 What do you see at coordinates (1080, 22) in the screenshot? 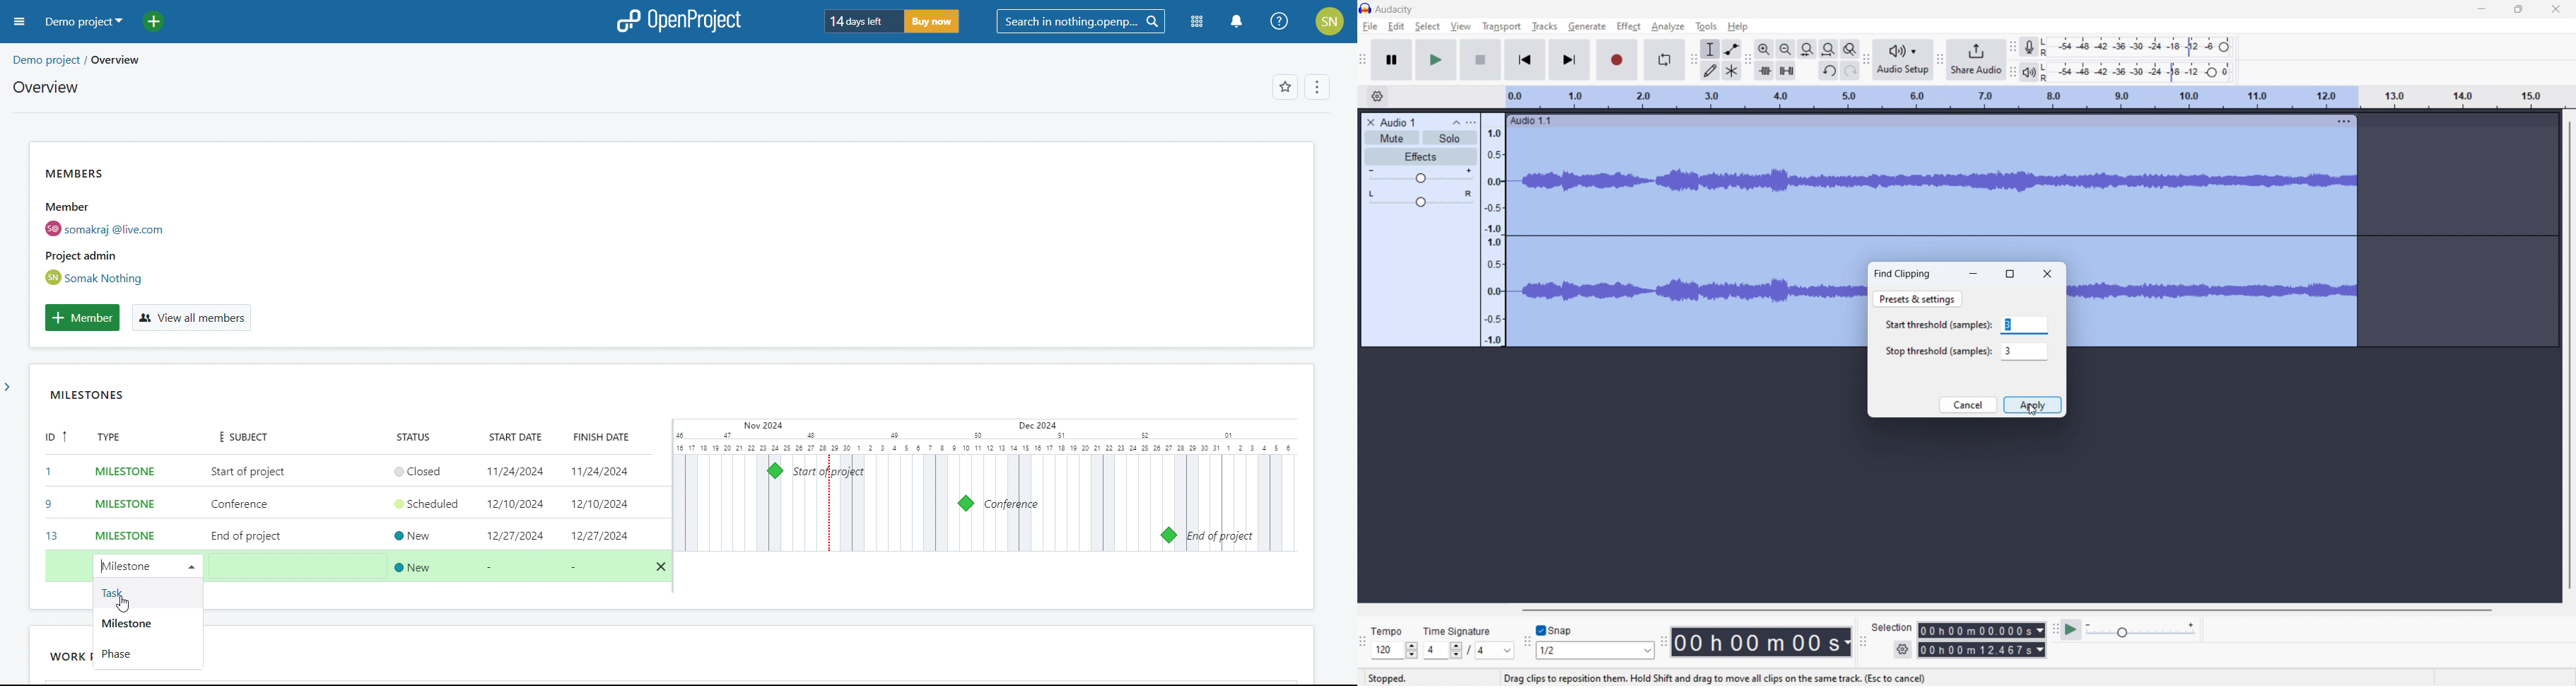
I see `search` at bounding box center [1080, 22].